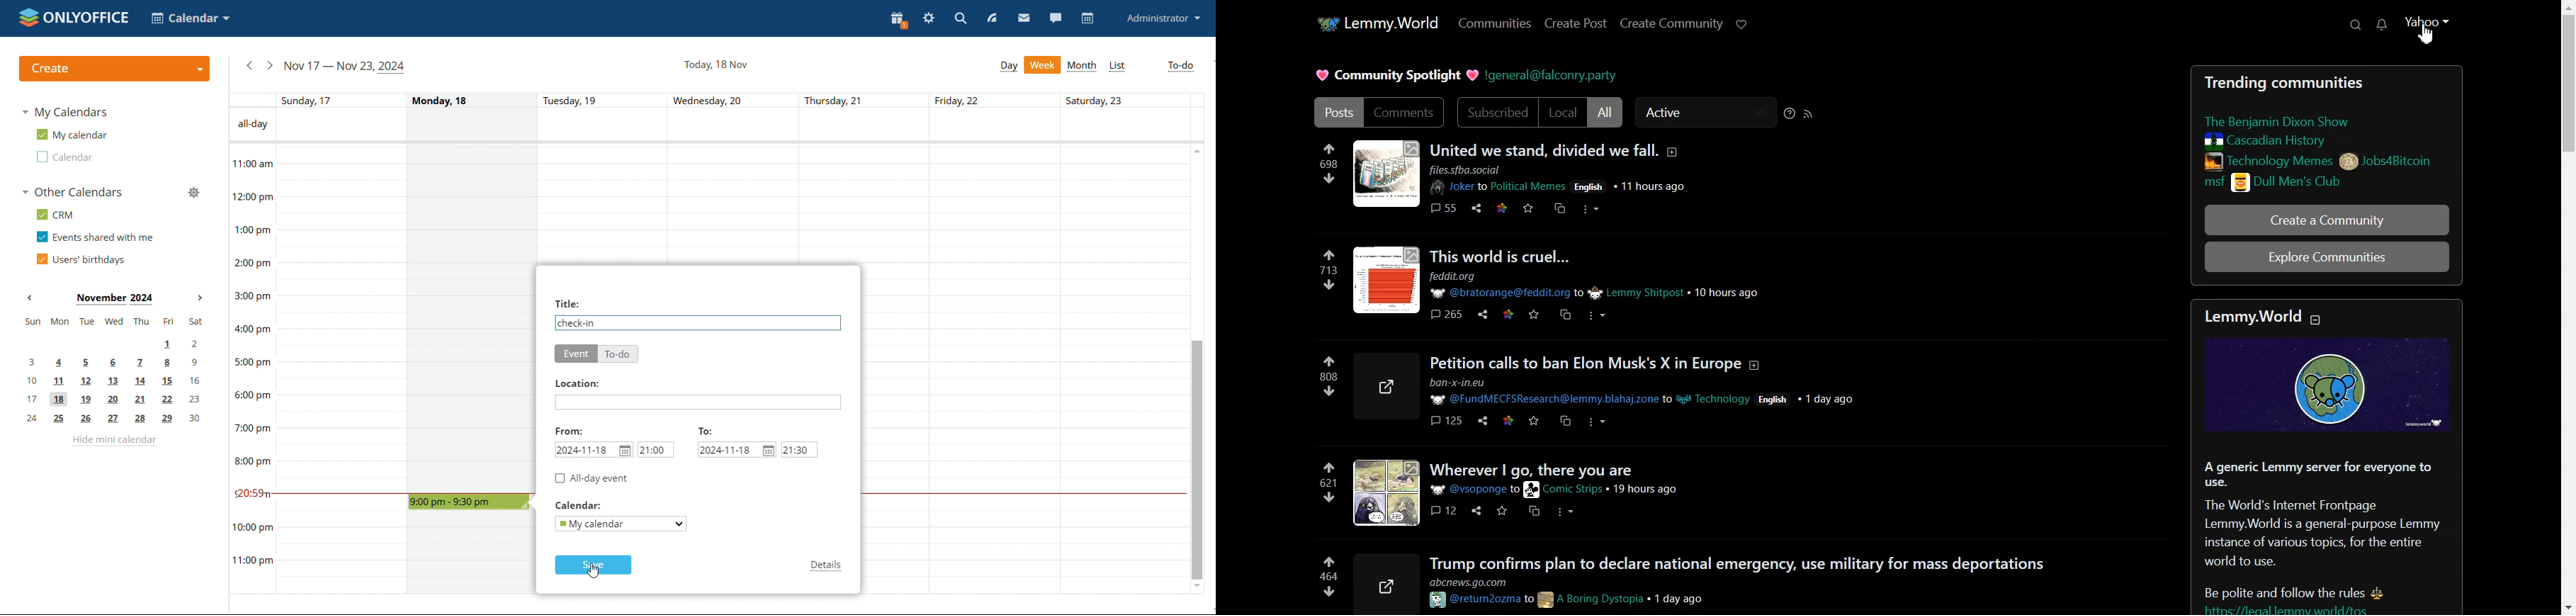 The width and height of the screenshot is (2576, 616). Describe the element at coordinates (2326, 130) in the screenshot. I see `Posts` at that location.